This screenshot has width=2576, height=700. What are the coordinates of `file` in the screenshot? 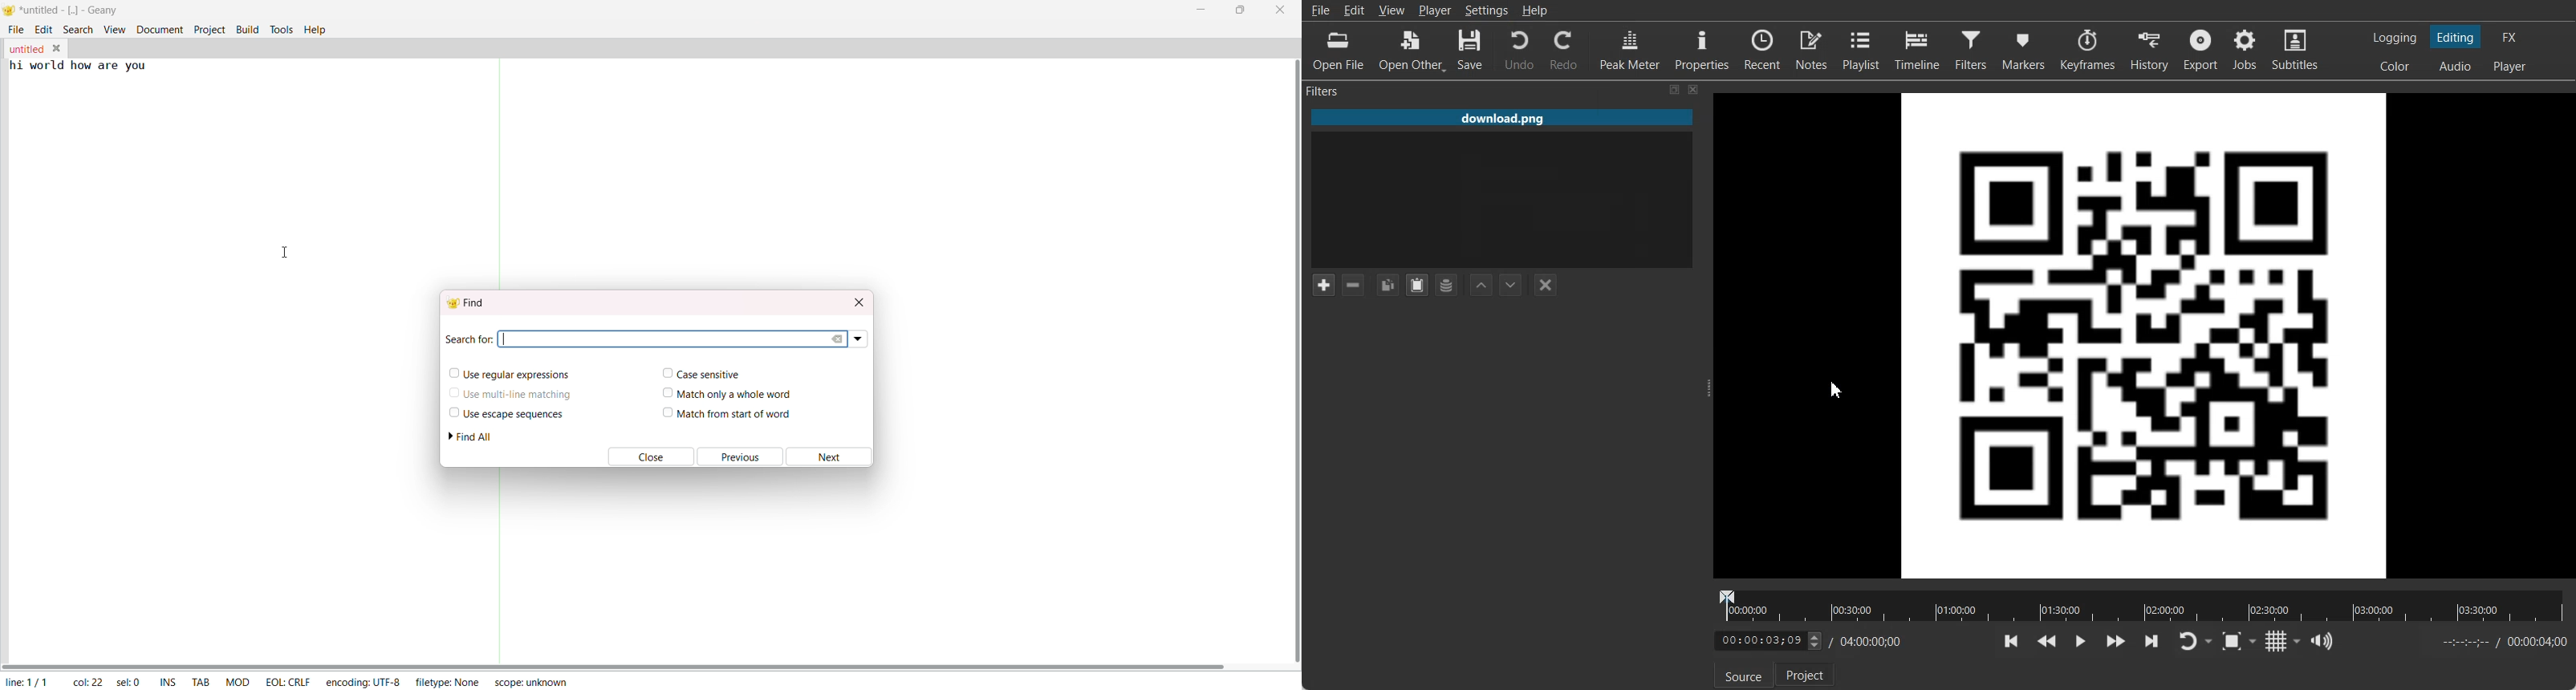 It's located at (14, 28).